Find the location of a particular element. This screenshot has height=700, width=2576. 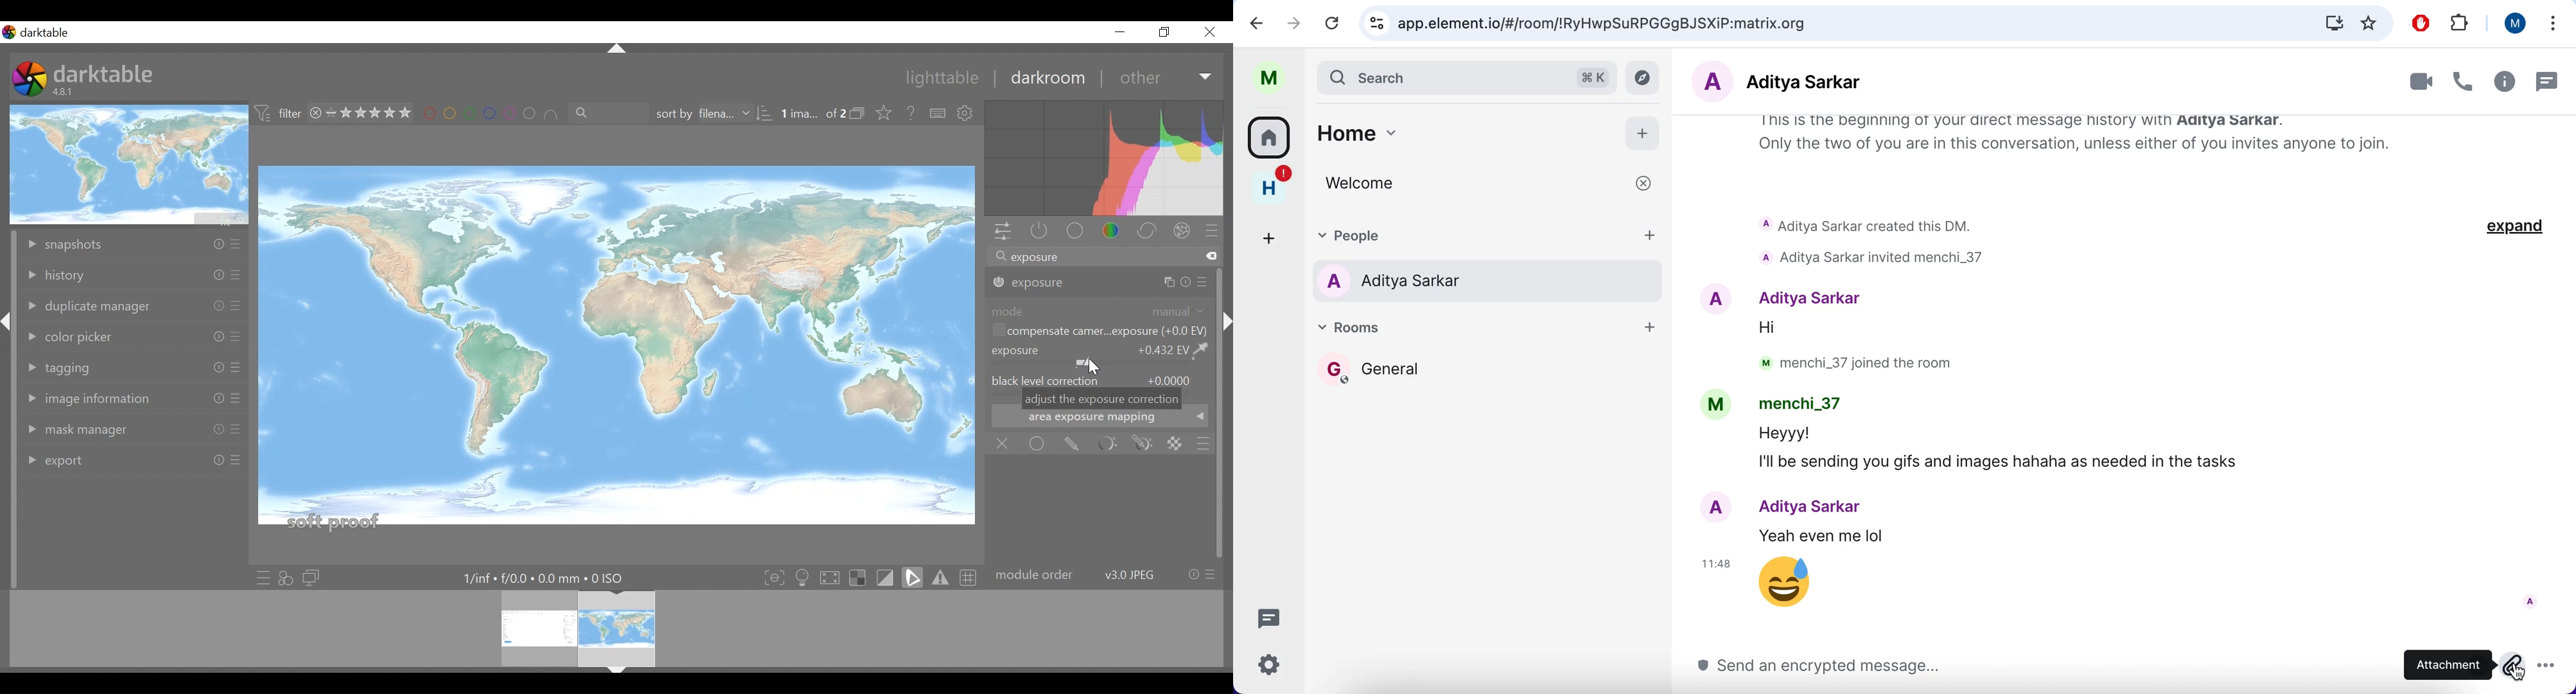

view site information is located at coordinates (1376, 23).